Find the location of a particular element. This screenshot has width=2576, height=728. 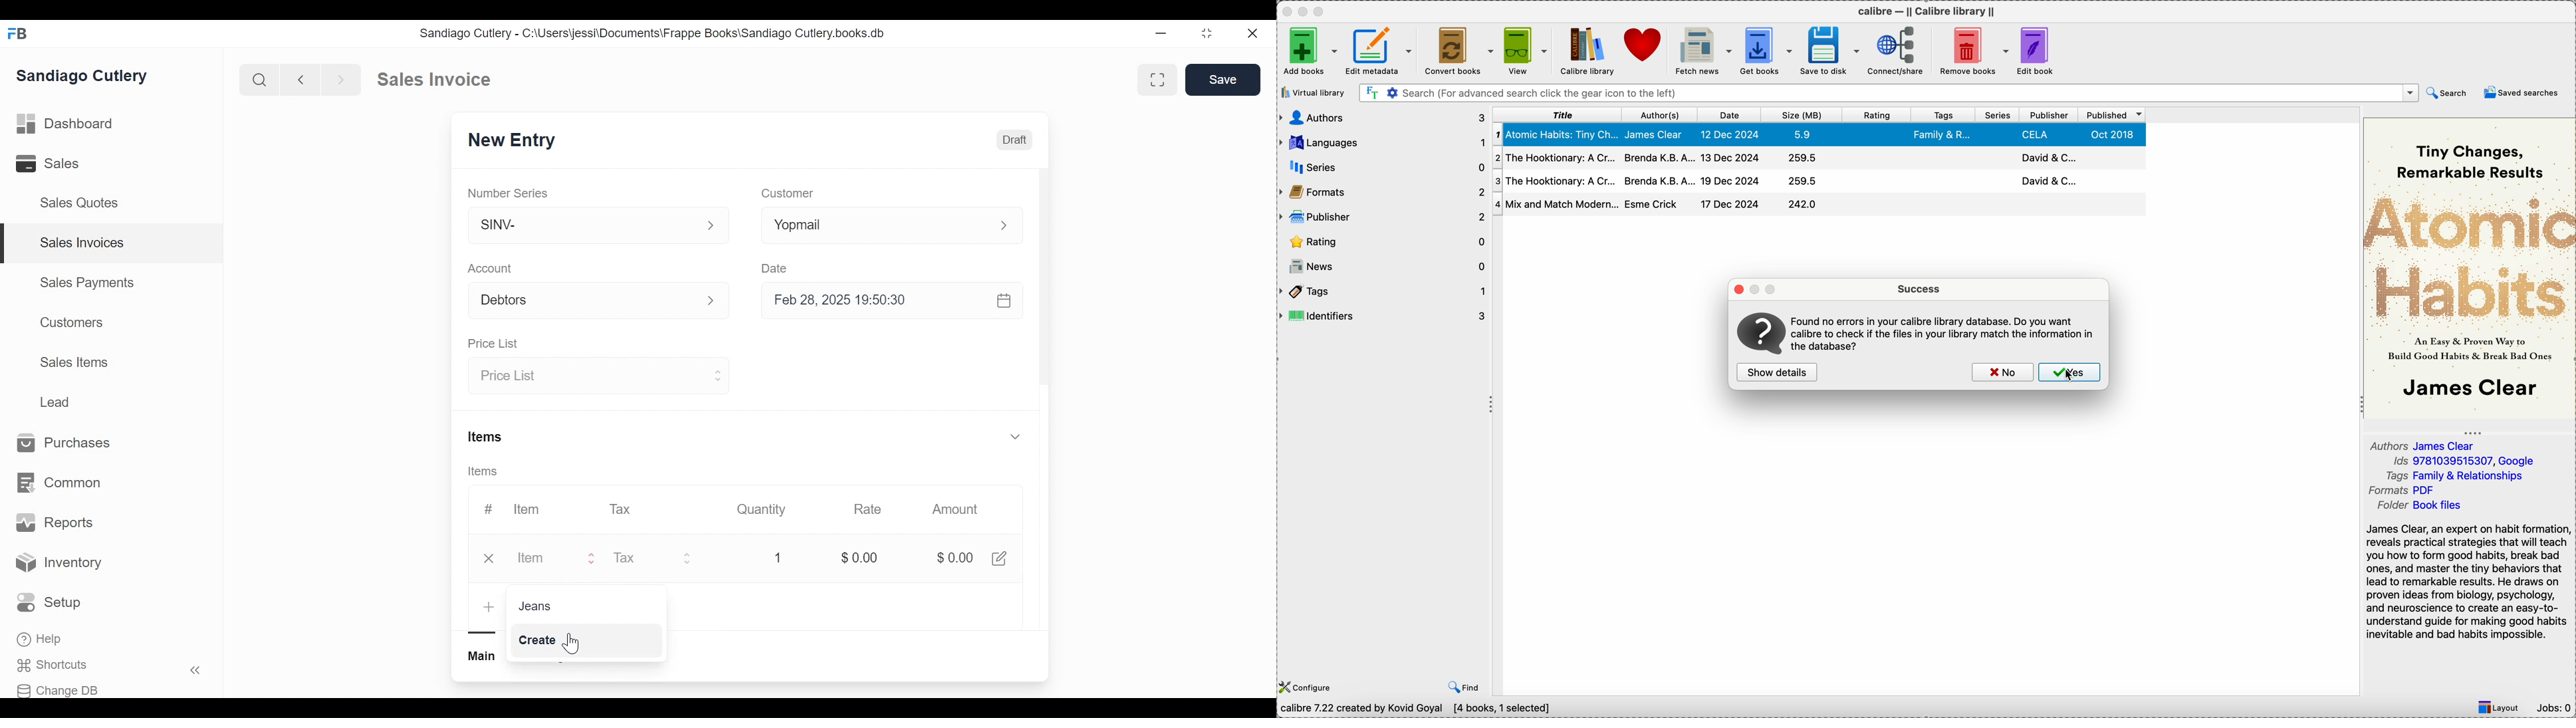

size is located at coordinates (1804, 115).